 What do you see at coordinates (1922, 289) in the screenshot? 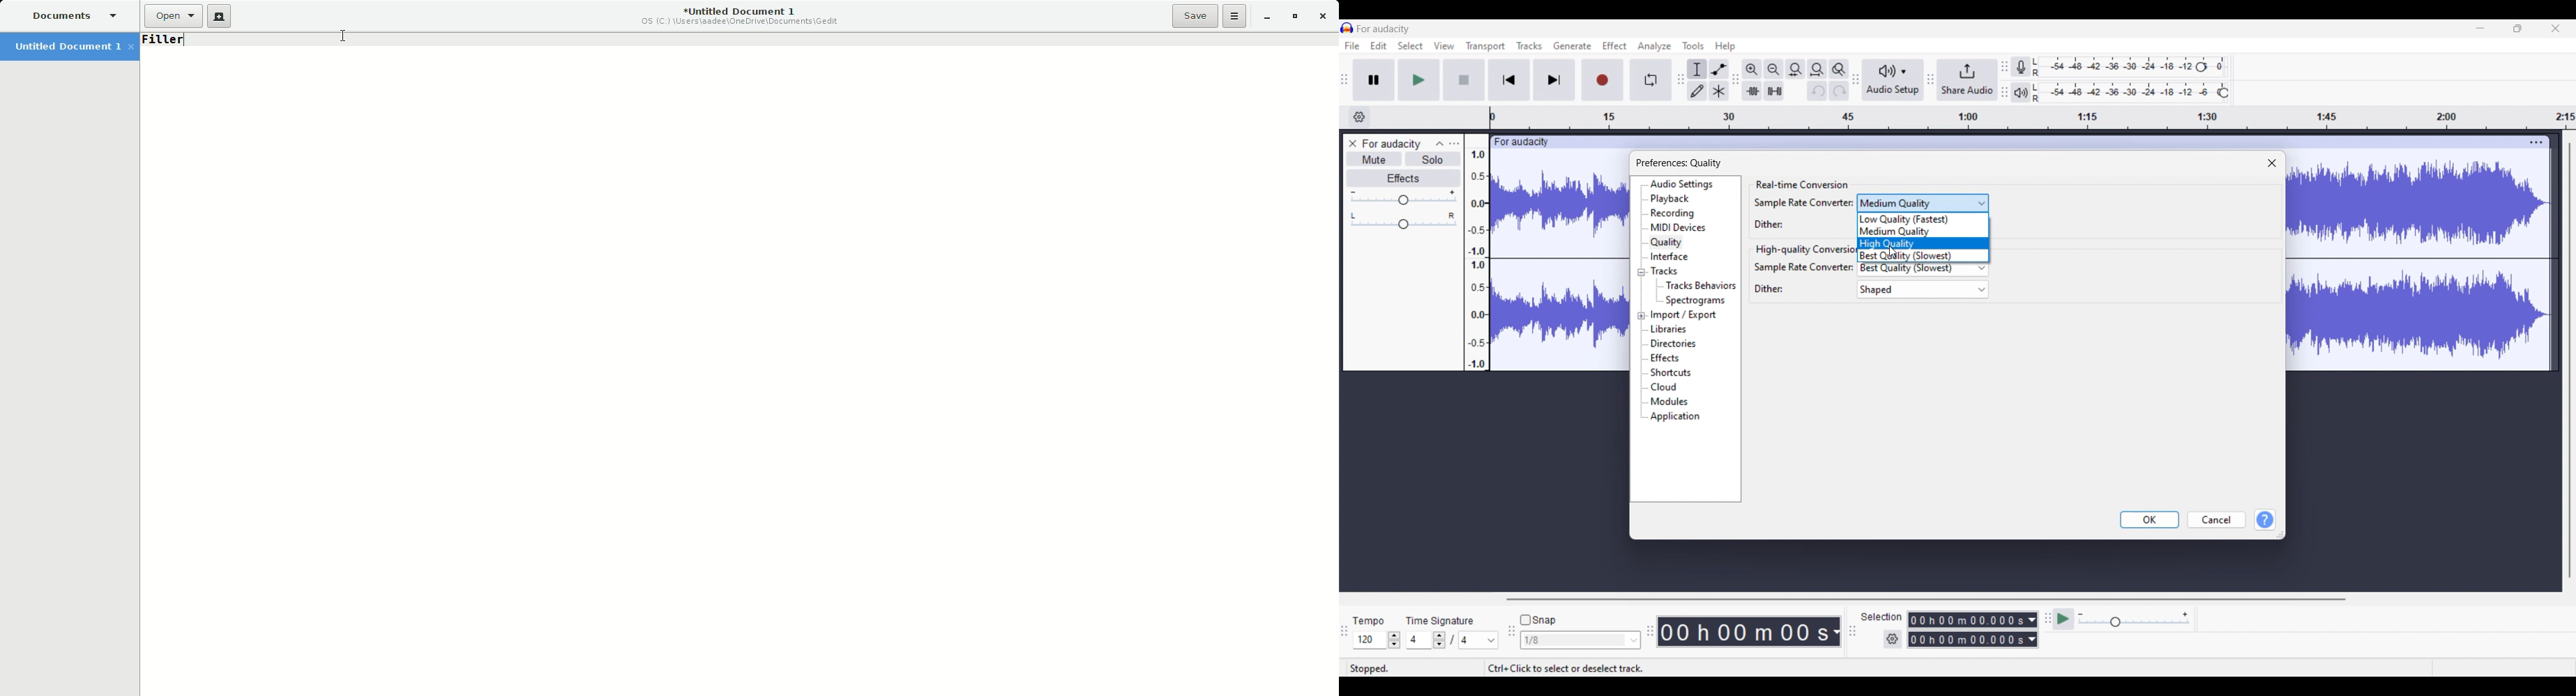
I see `shaped` at bounding box center [1922, 289].